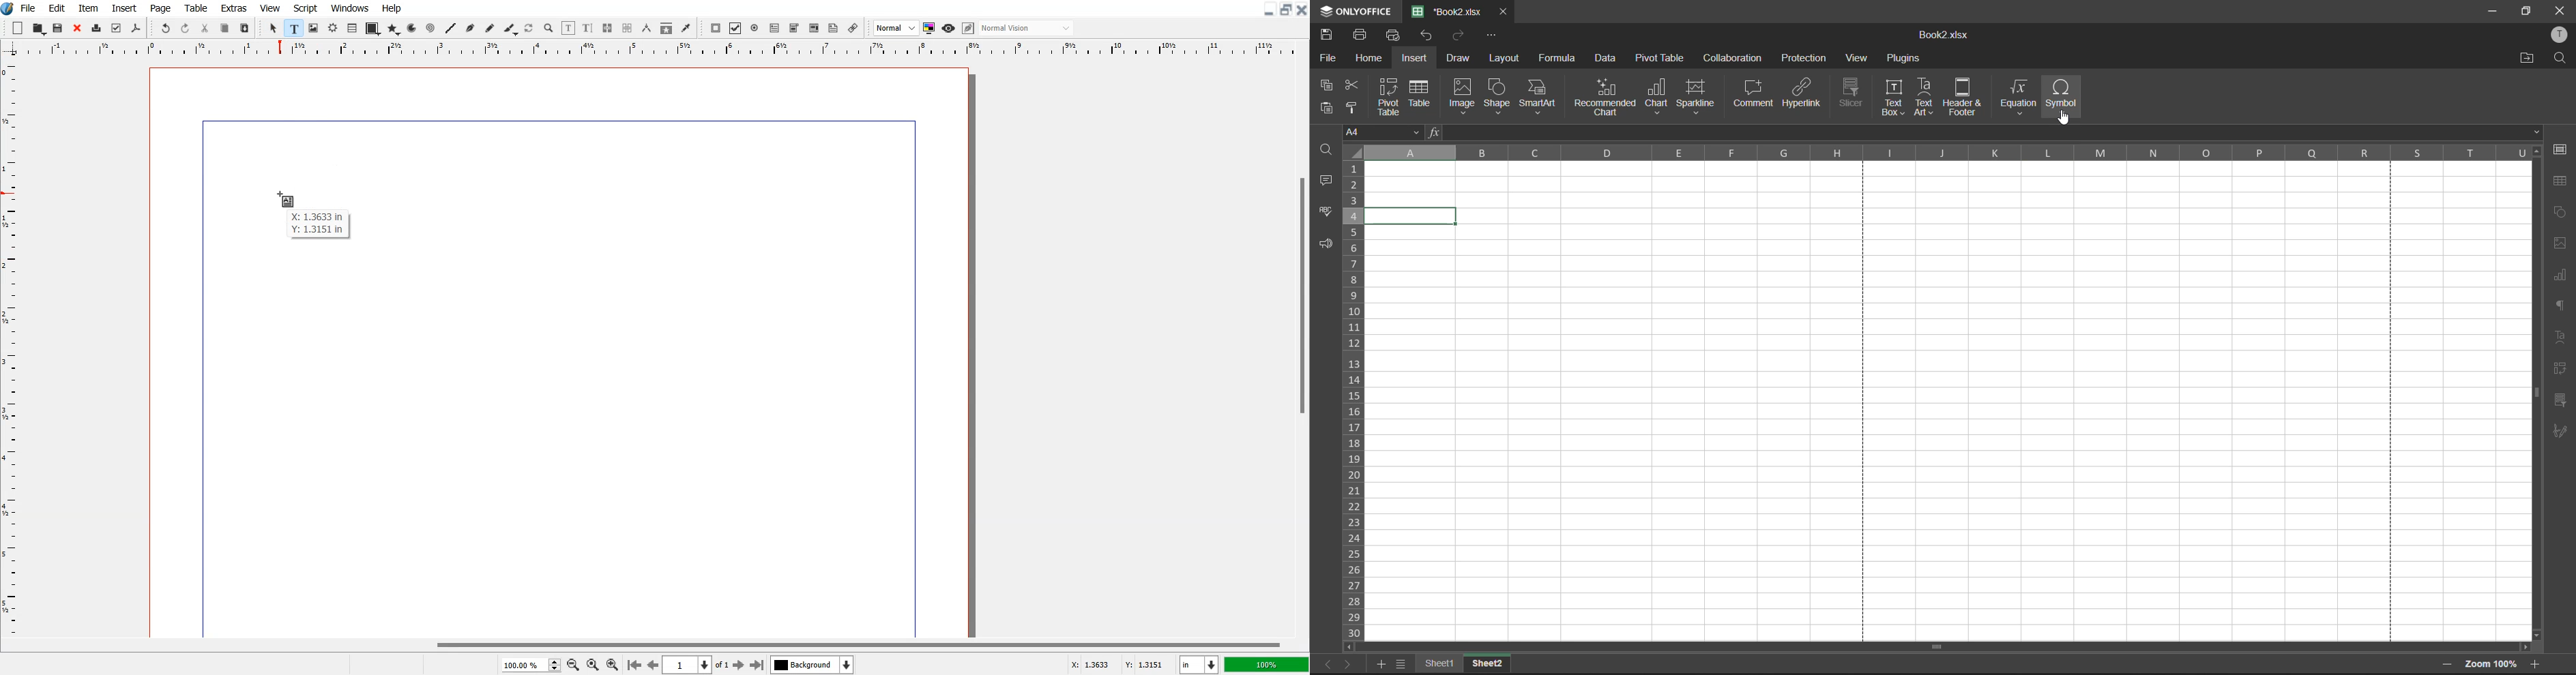  What do you see at coordinates (1487, 663) in the screenshot?
I see `Sheet2` at bounding box center [1487, 663].